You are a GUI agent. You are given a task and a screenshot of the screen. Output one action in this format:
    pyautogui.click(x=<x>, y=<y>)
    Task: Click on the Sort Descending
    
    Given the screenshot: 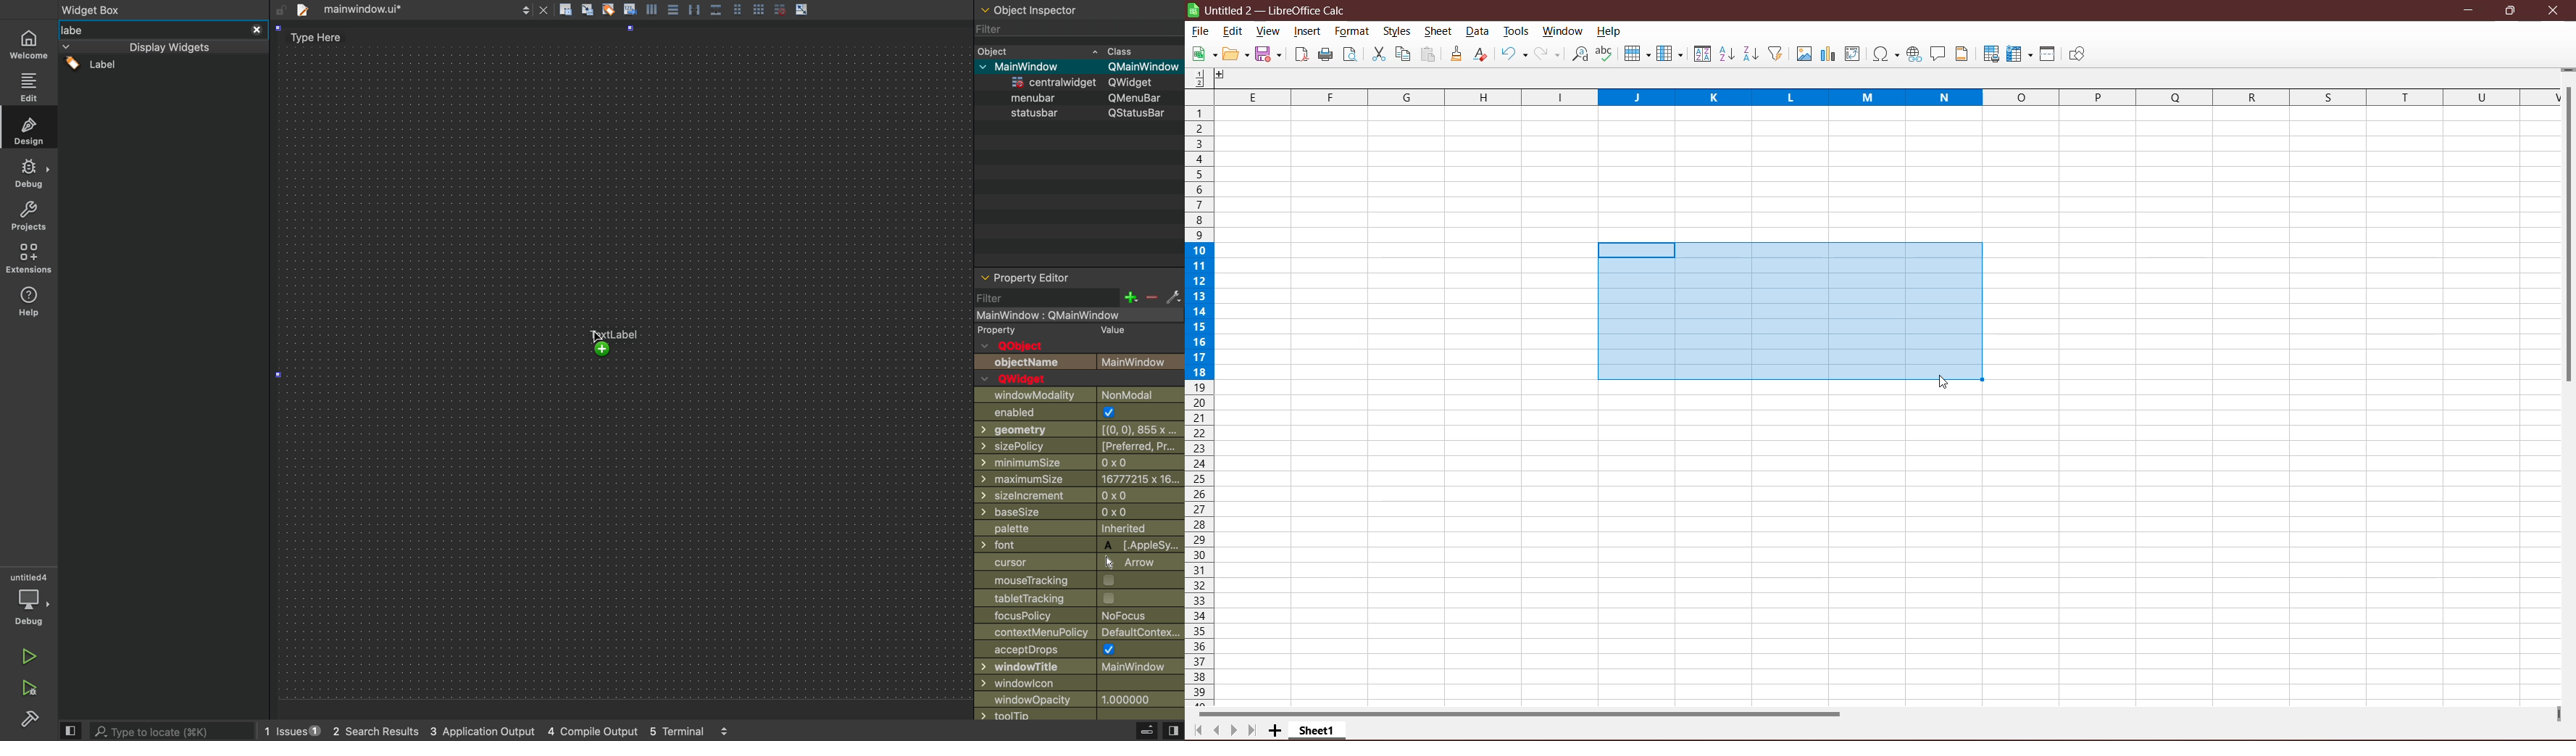 What is the action you would take?
    pyautogui.click(x=1751, y=54)
    